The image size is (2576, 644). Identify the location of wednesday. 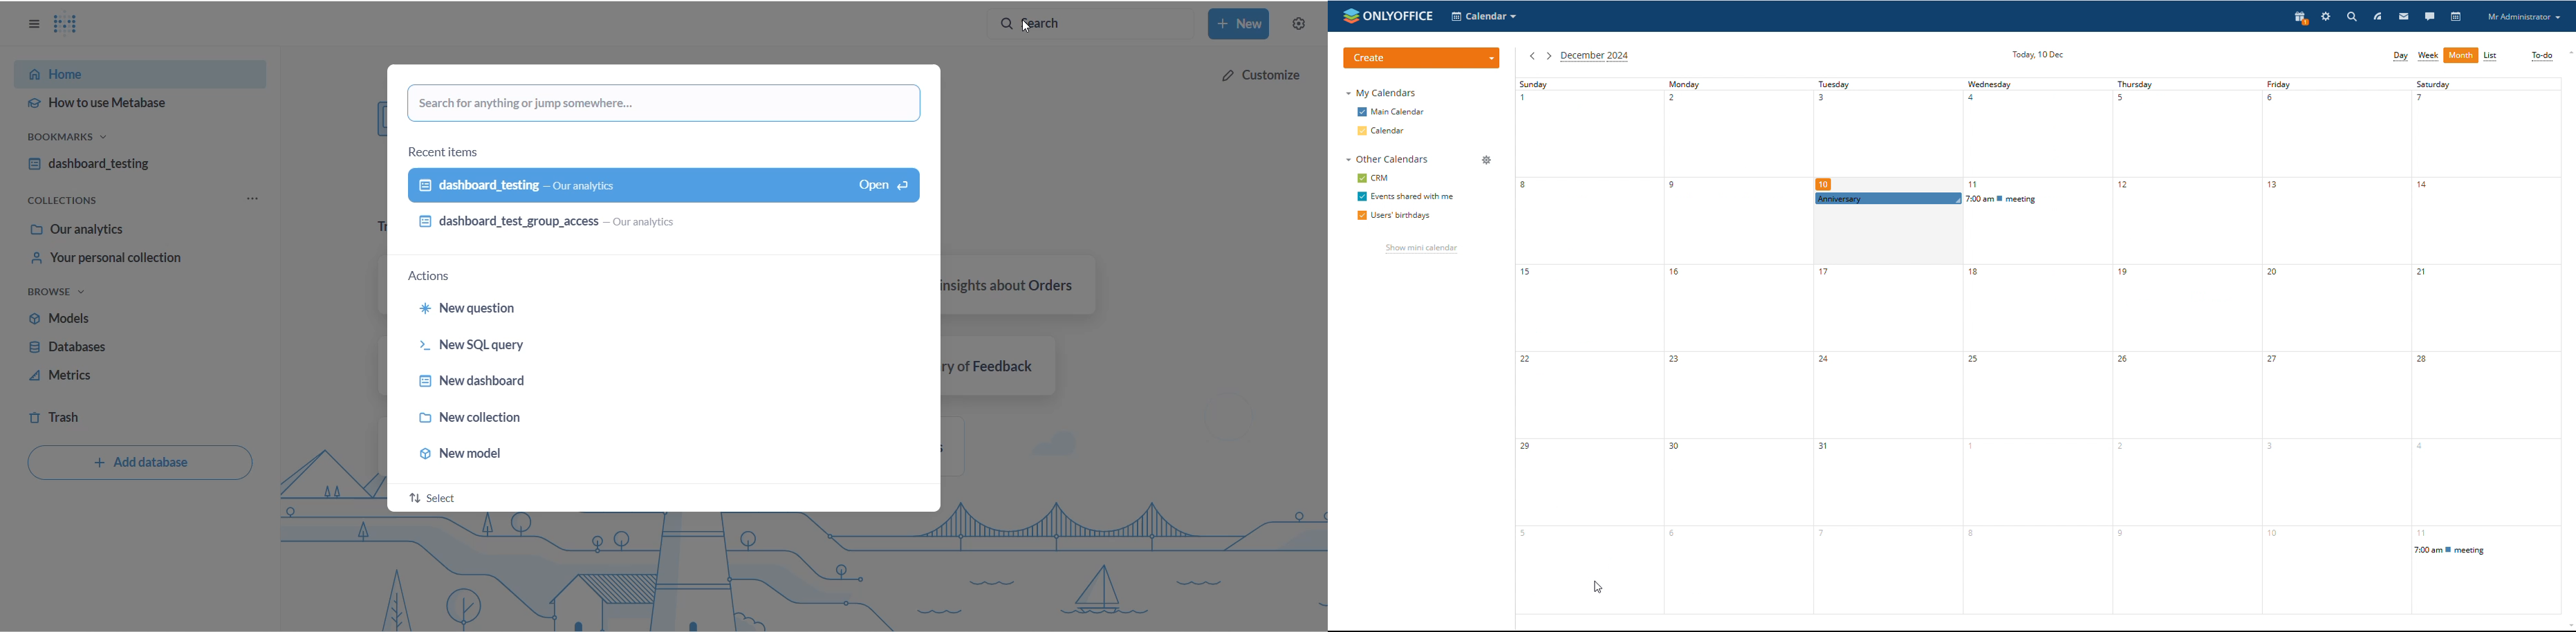
(2035, 413).